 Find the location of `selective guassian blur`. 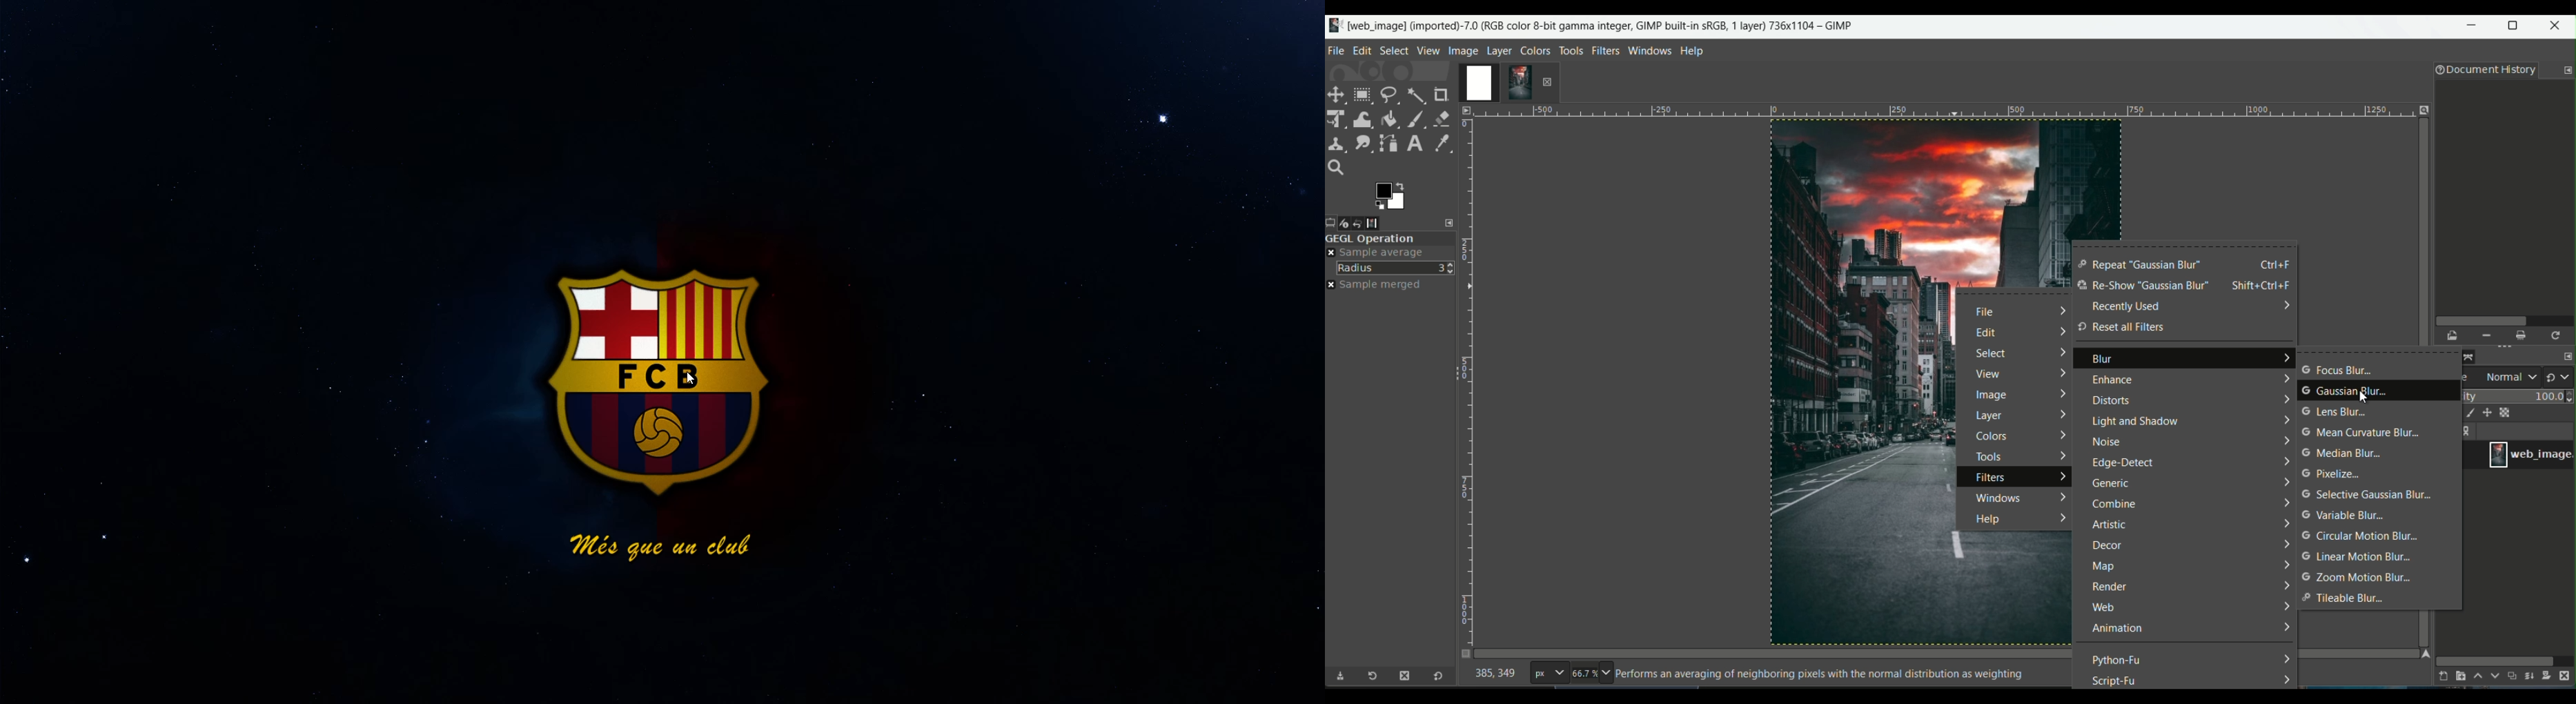

selective guassian blur is located at coordinates (2369, 495).